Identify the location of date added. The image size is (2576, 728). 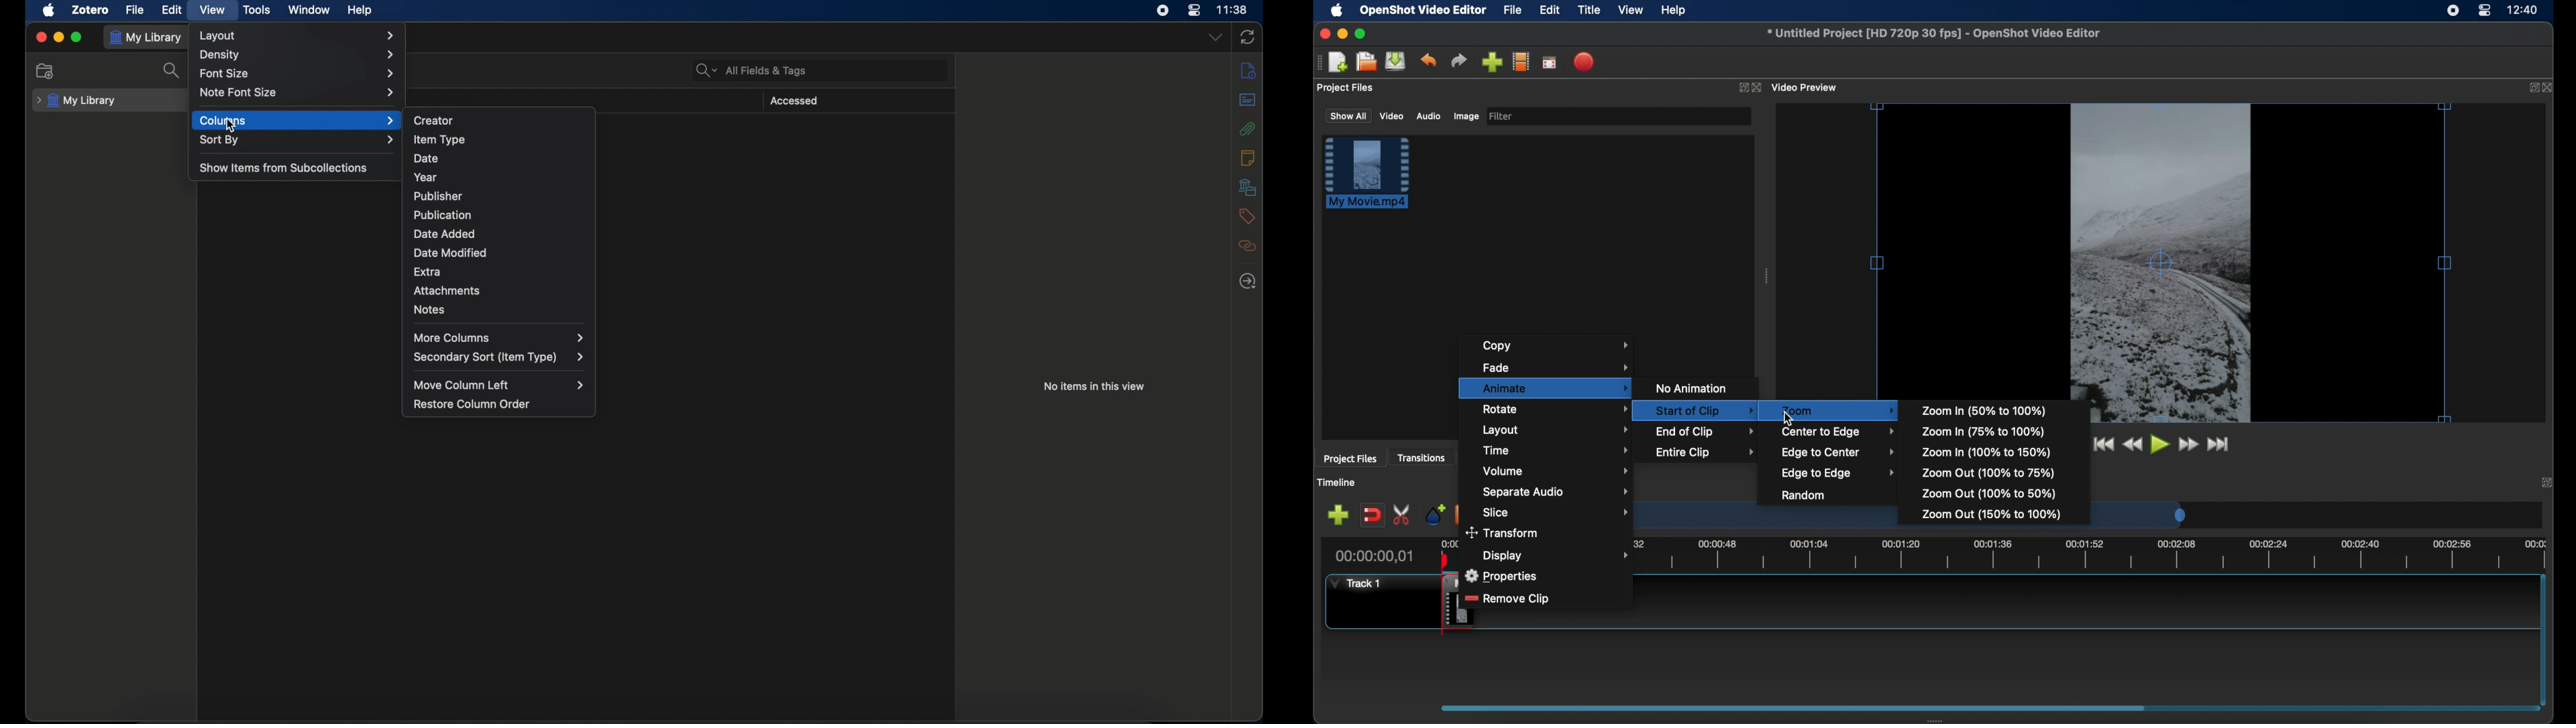
(444, 234).